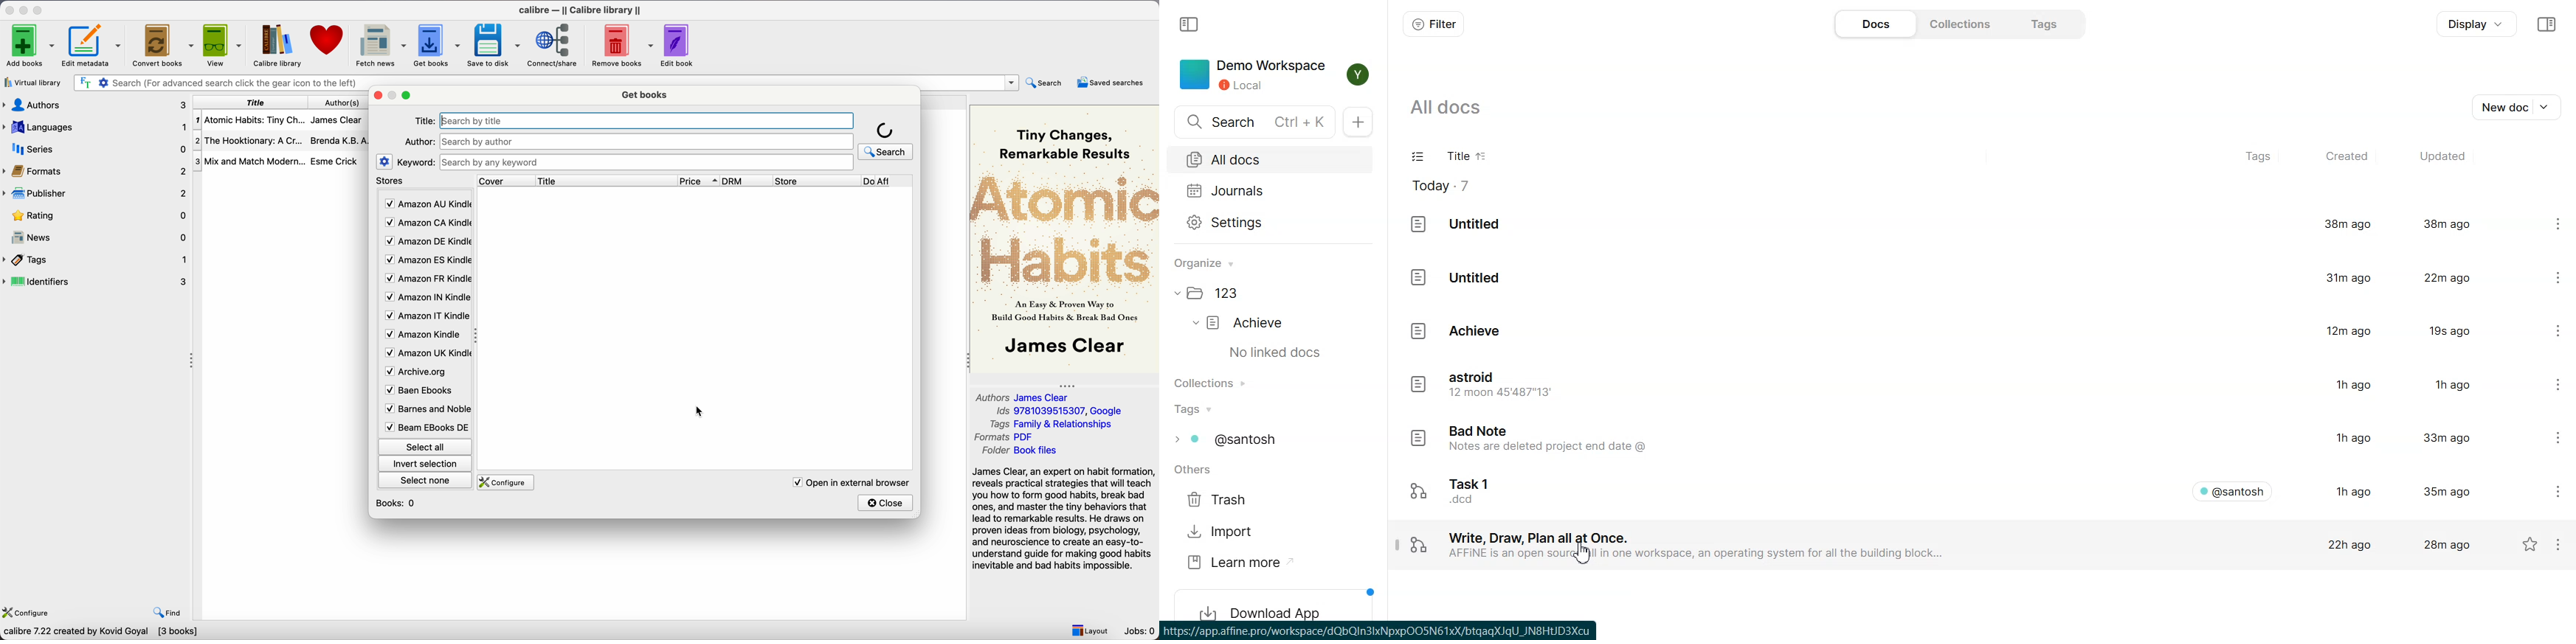  I want to click on save to disk, so click(493, 44).